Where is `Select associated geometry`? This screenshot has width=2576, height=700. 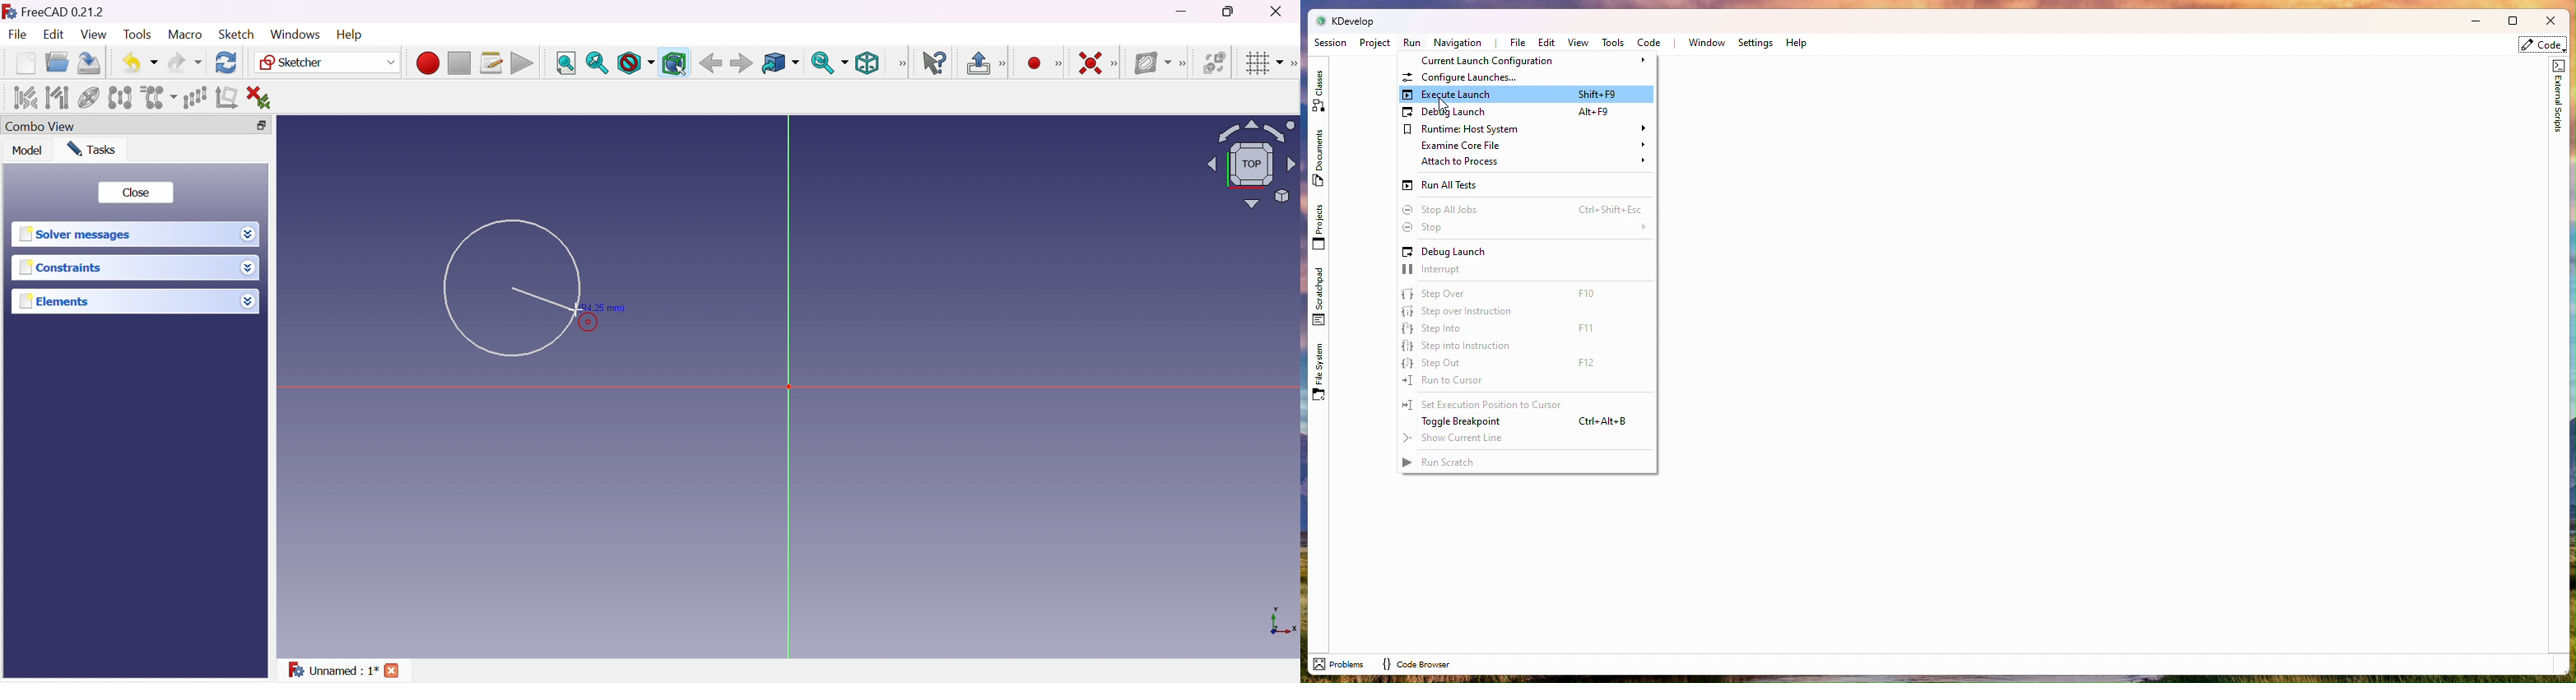
Select associated geometry is located at coordinates (58, 98).